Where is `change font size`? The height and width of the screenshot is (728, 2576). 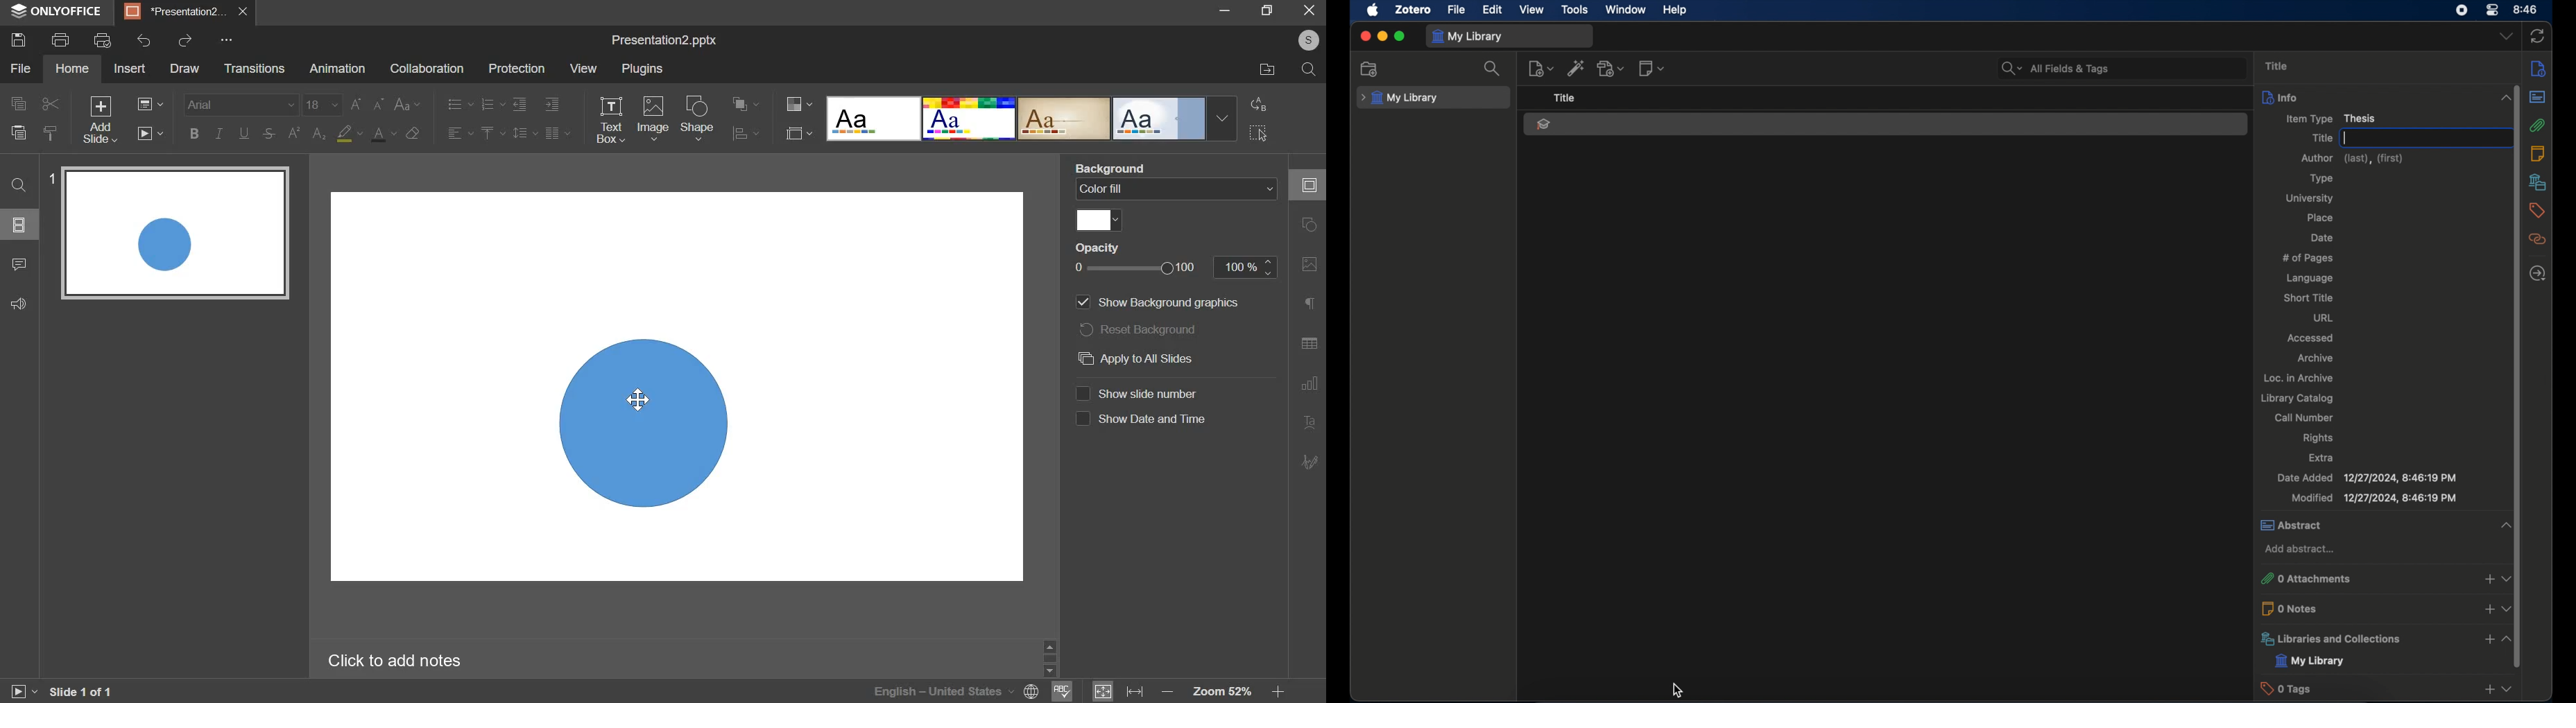
change font size is located at coordinates (369, 104).